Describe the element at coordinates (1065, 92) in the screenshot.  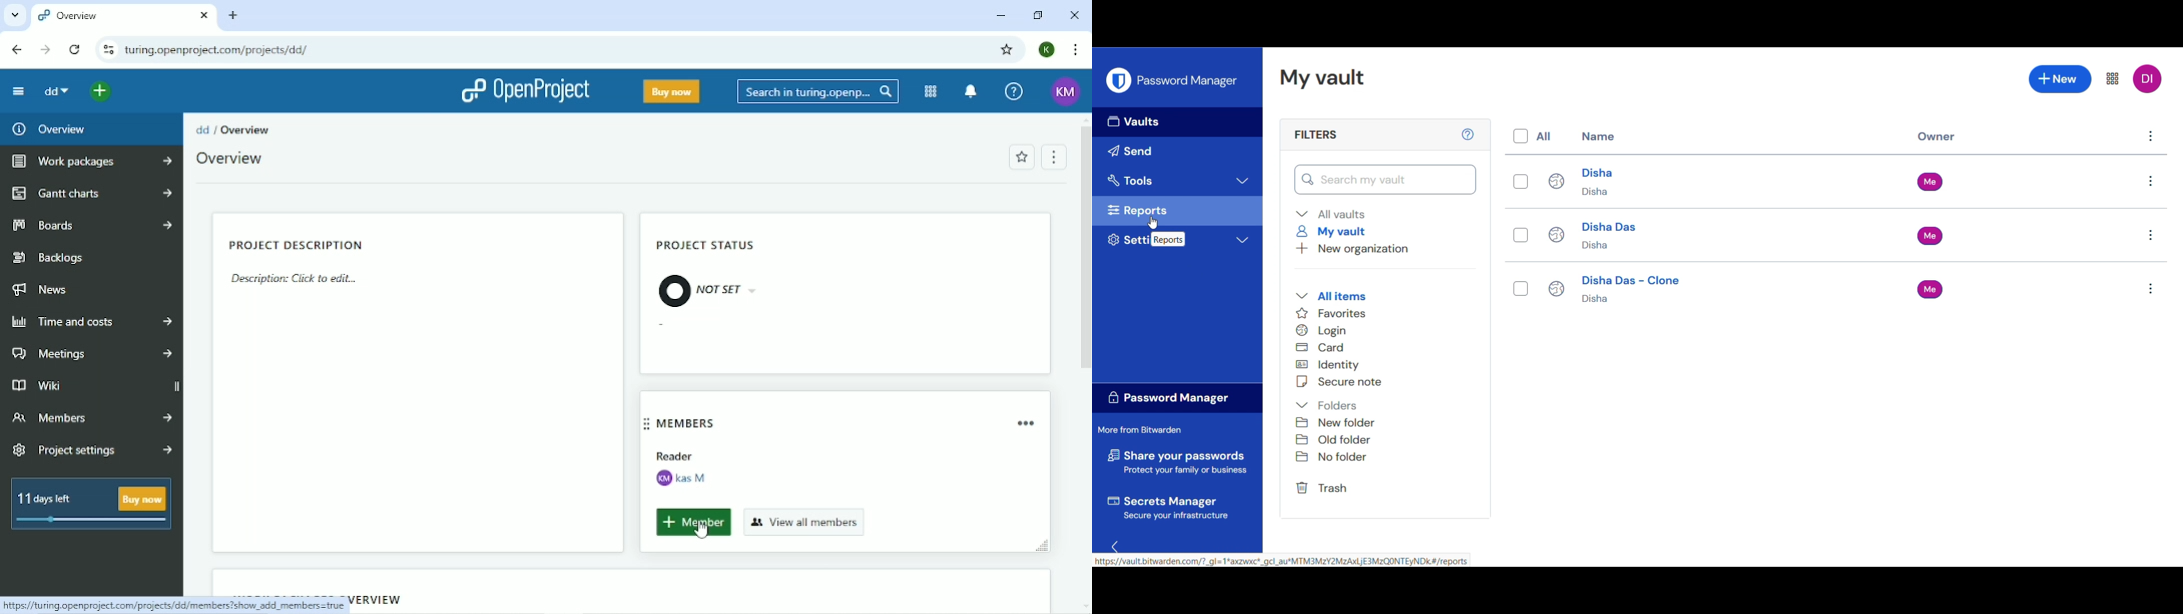
I see `Account` at that location.